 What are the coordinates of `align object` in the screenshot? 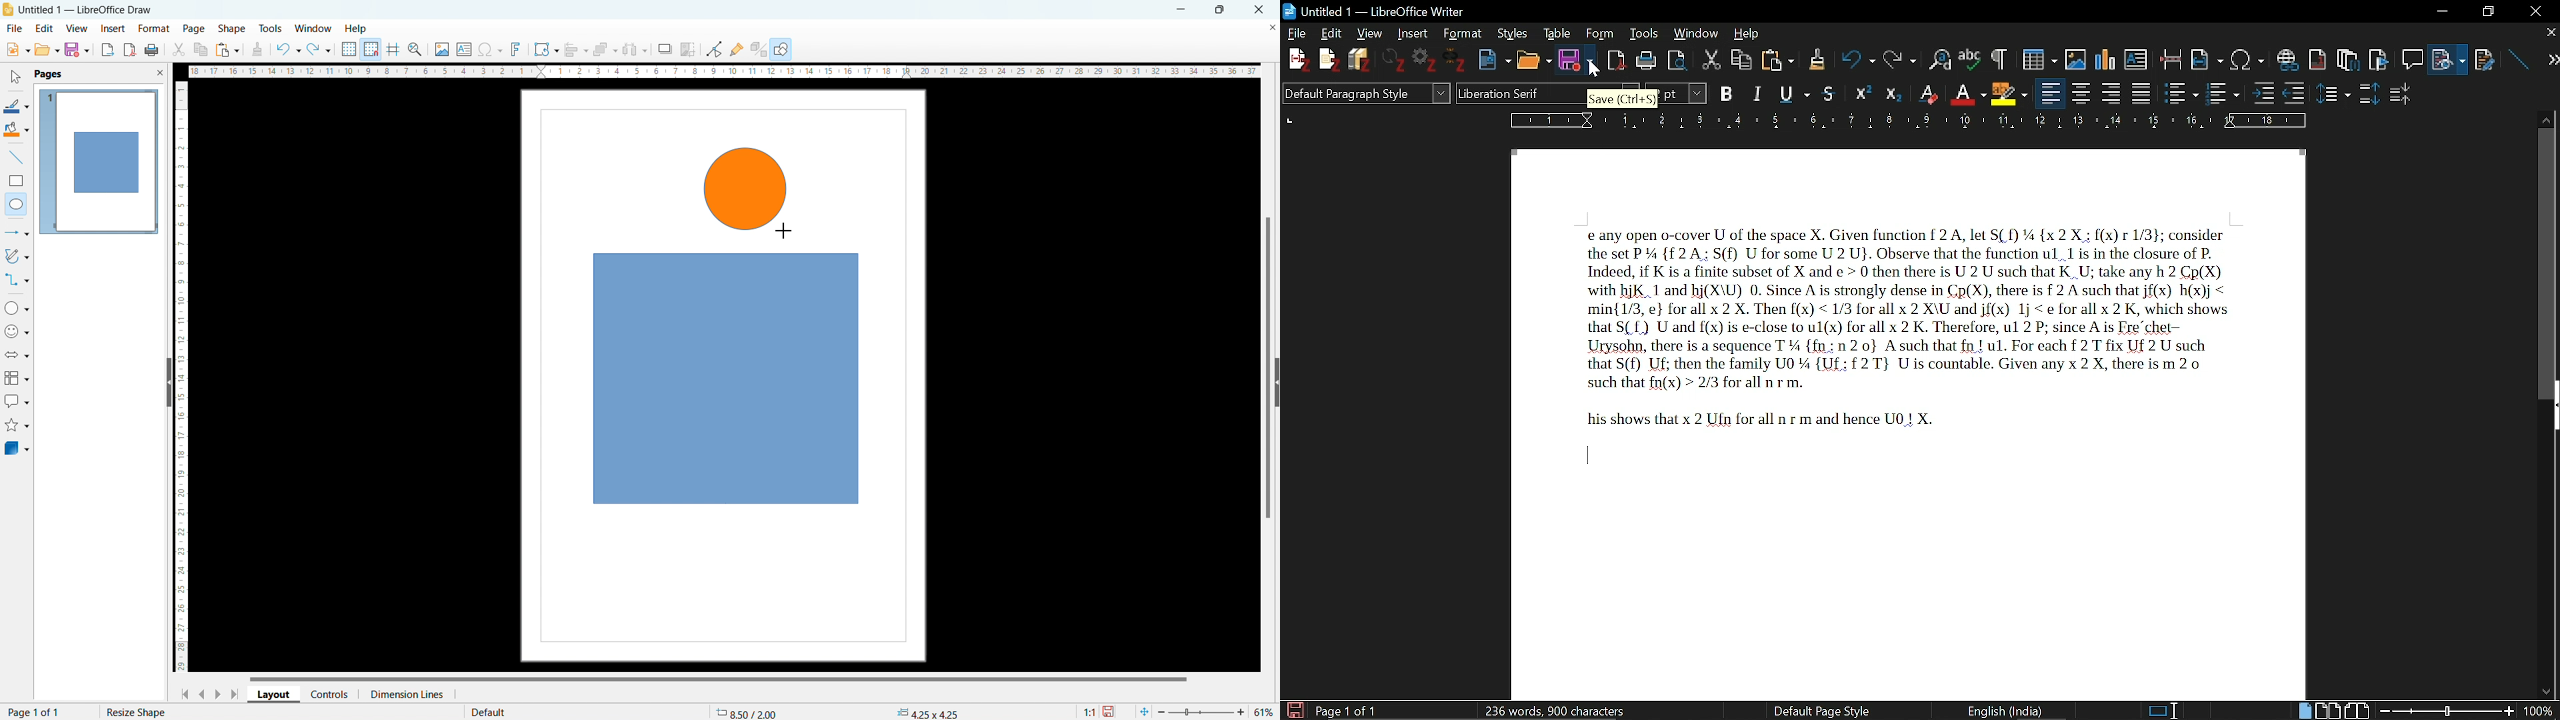 It's located at (575, 49).